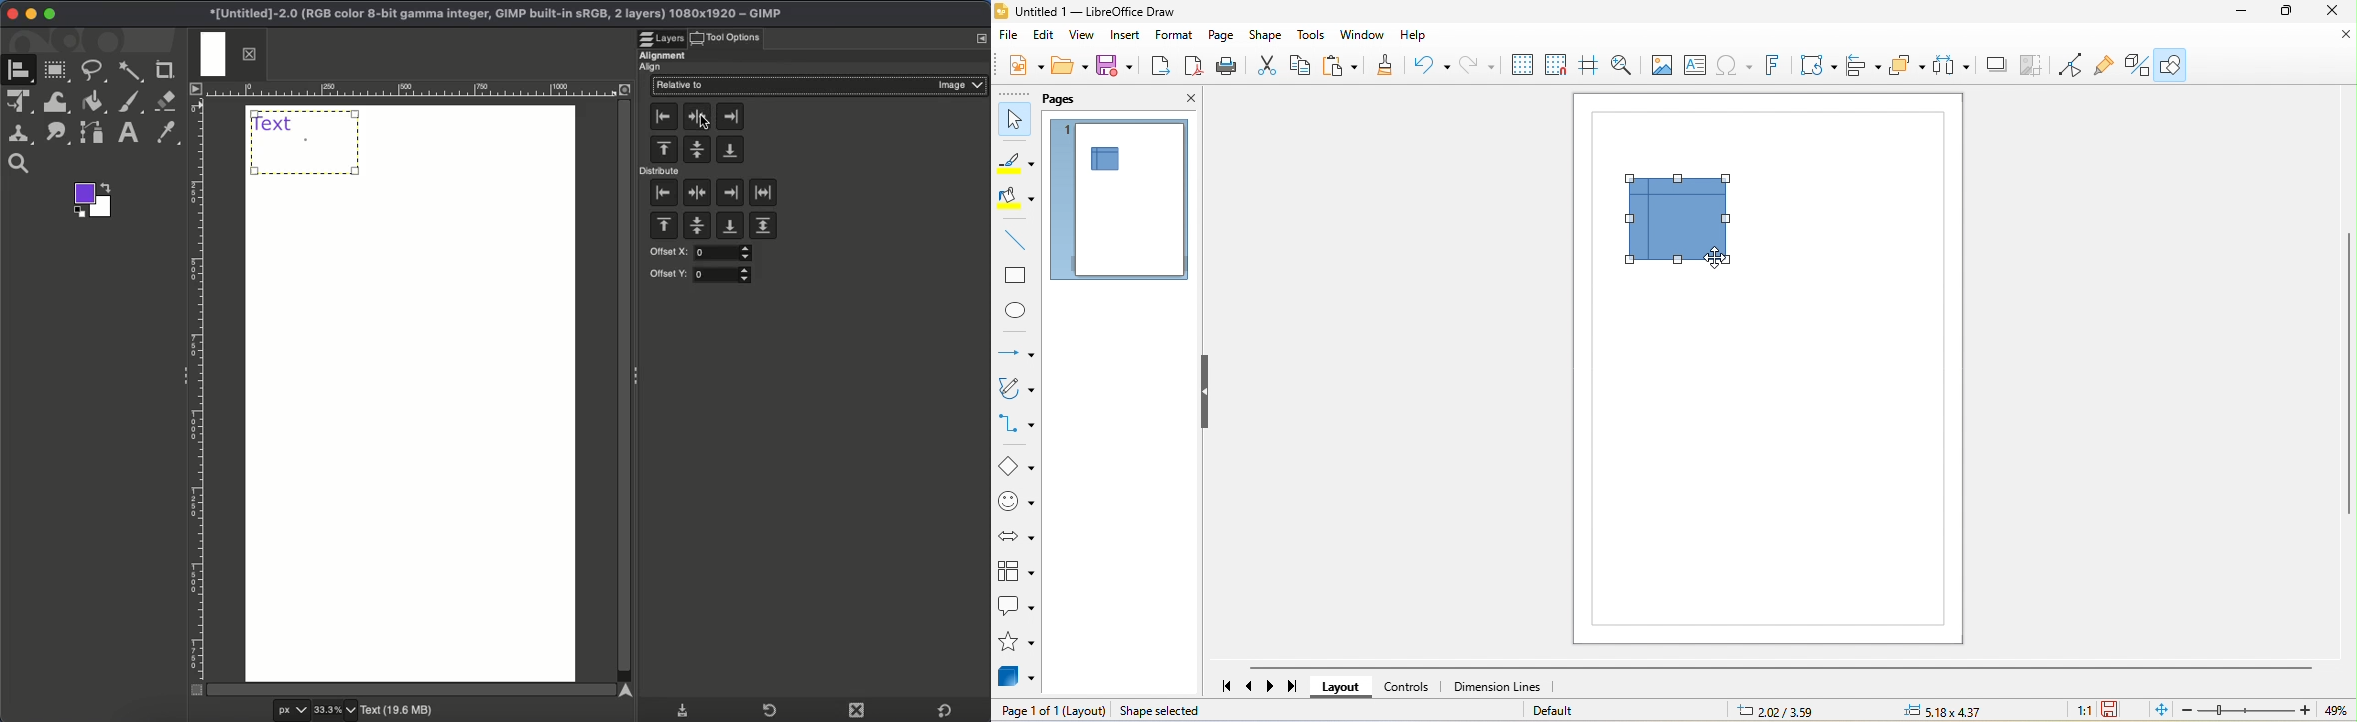  What do you see at coordinates (2331, 43) in the screenshot?
I see `close` at bounding box center [2331, 43].